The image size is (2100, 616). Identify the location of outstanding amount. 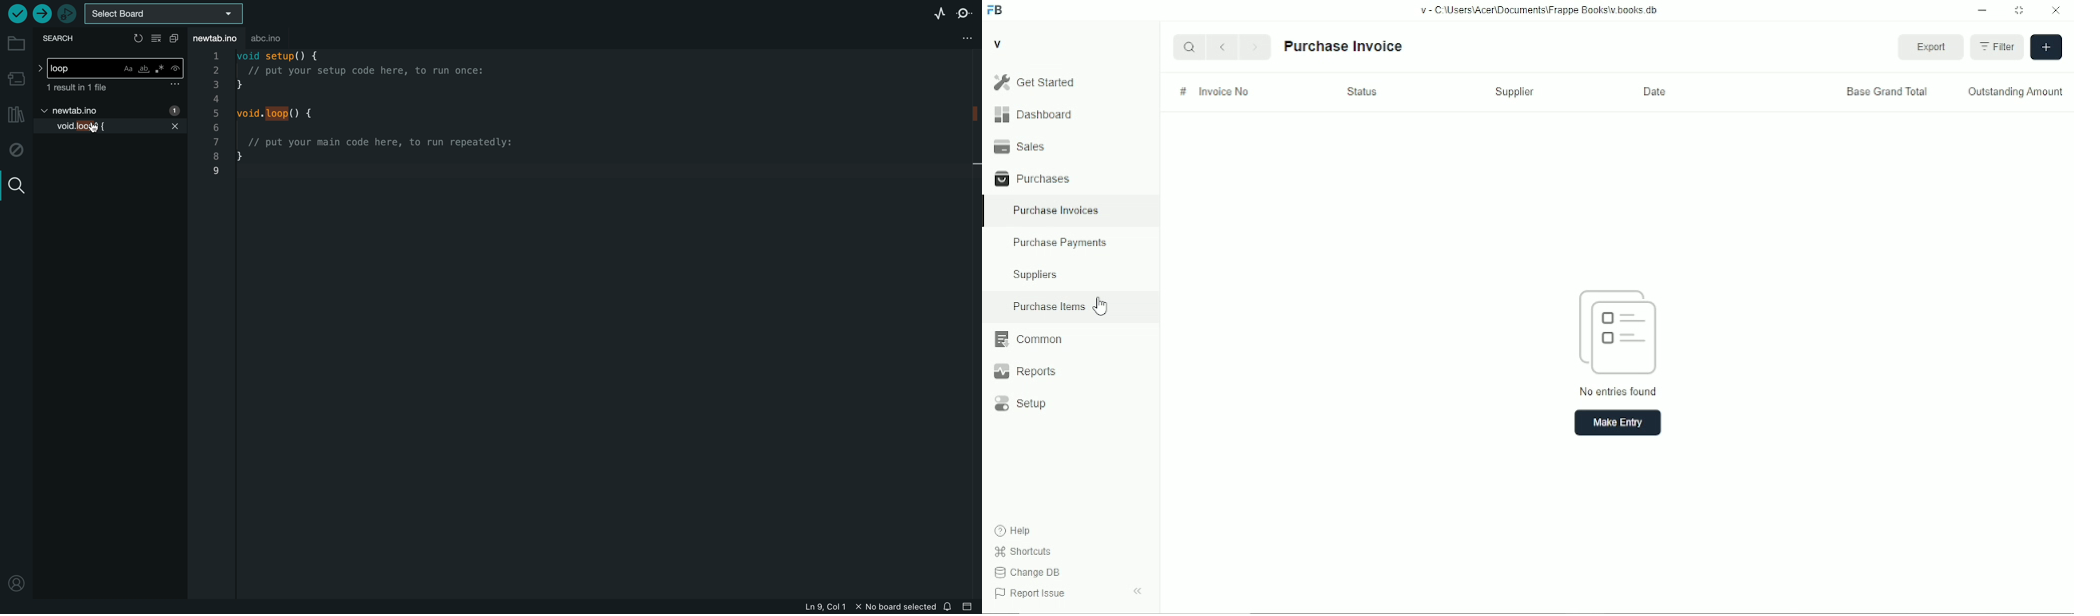
(2016, 93).